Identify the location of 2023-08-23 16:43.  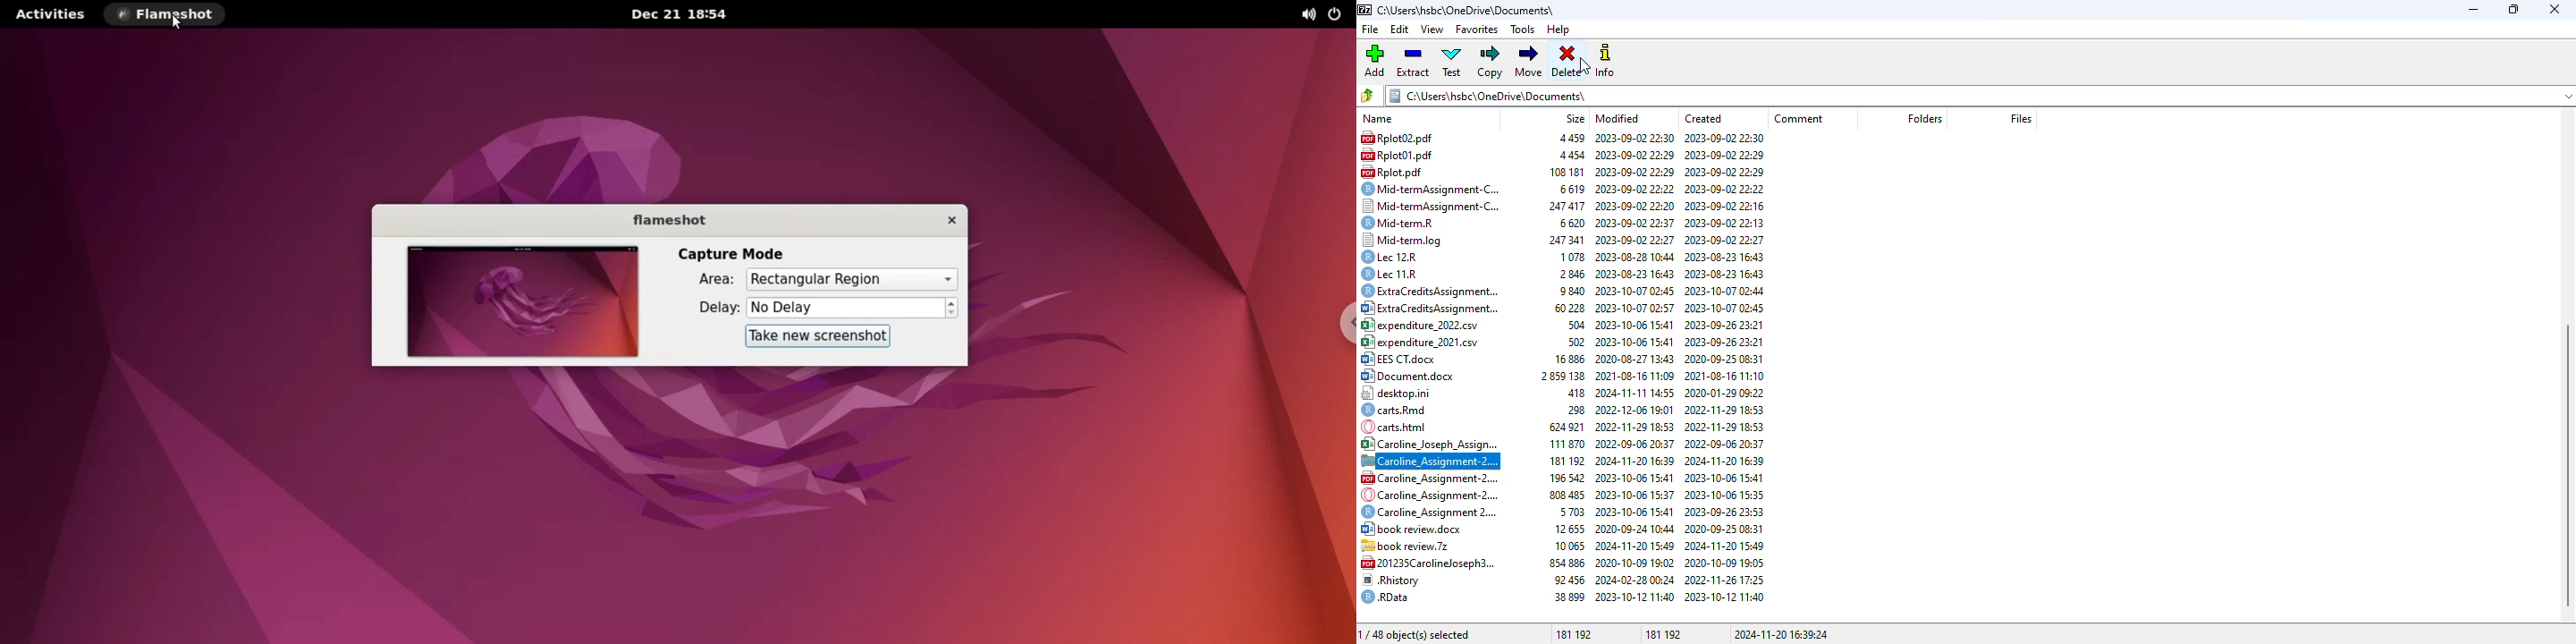
(1728, 274).